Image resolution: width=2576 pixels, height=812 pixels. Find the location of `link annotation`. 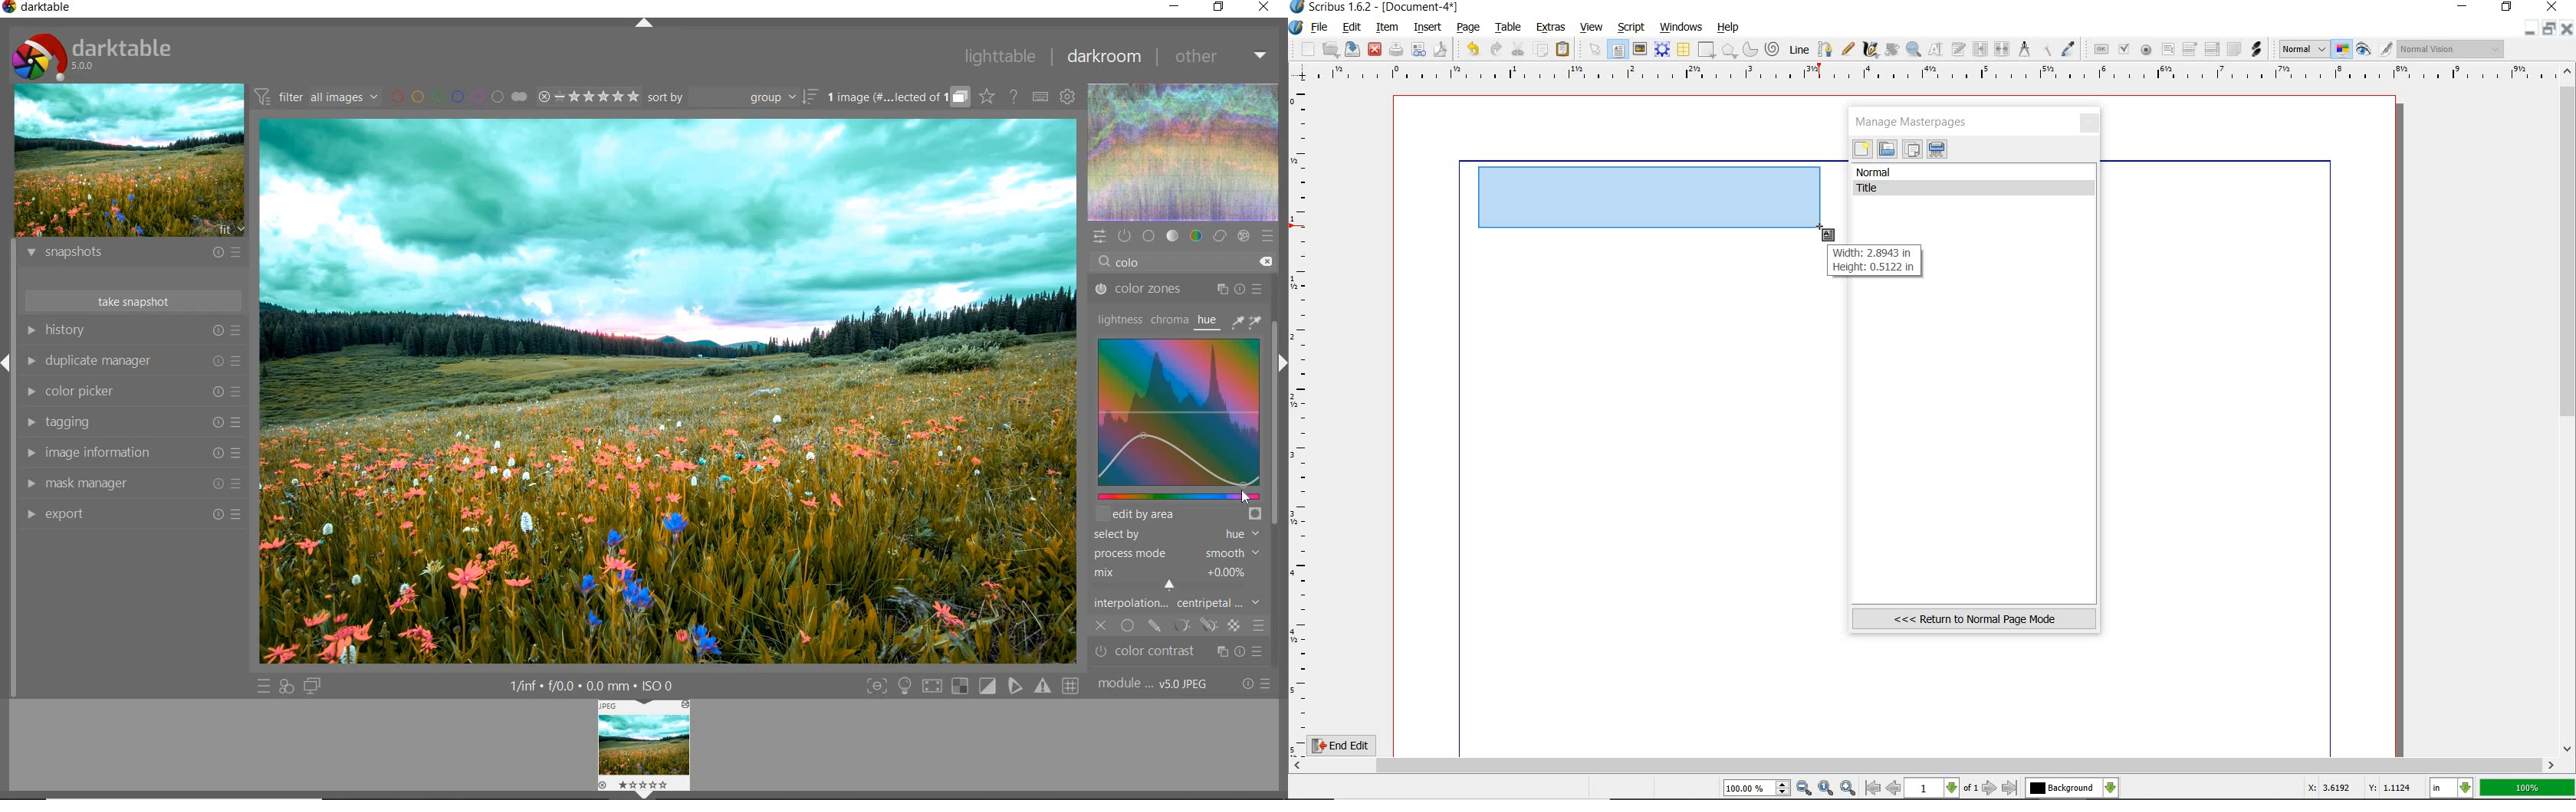

link annotation is located at coordinates (2256, 48).